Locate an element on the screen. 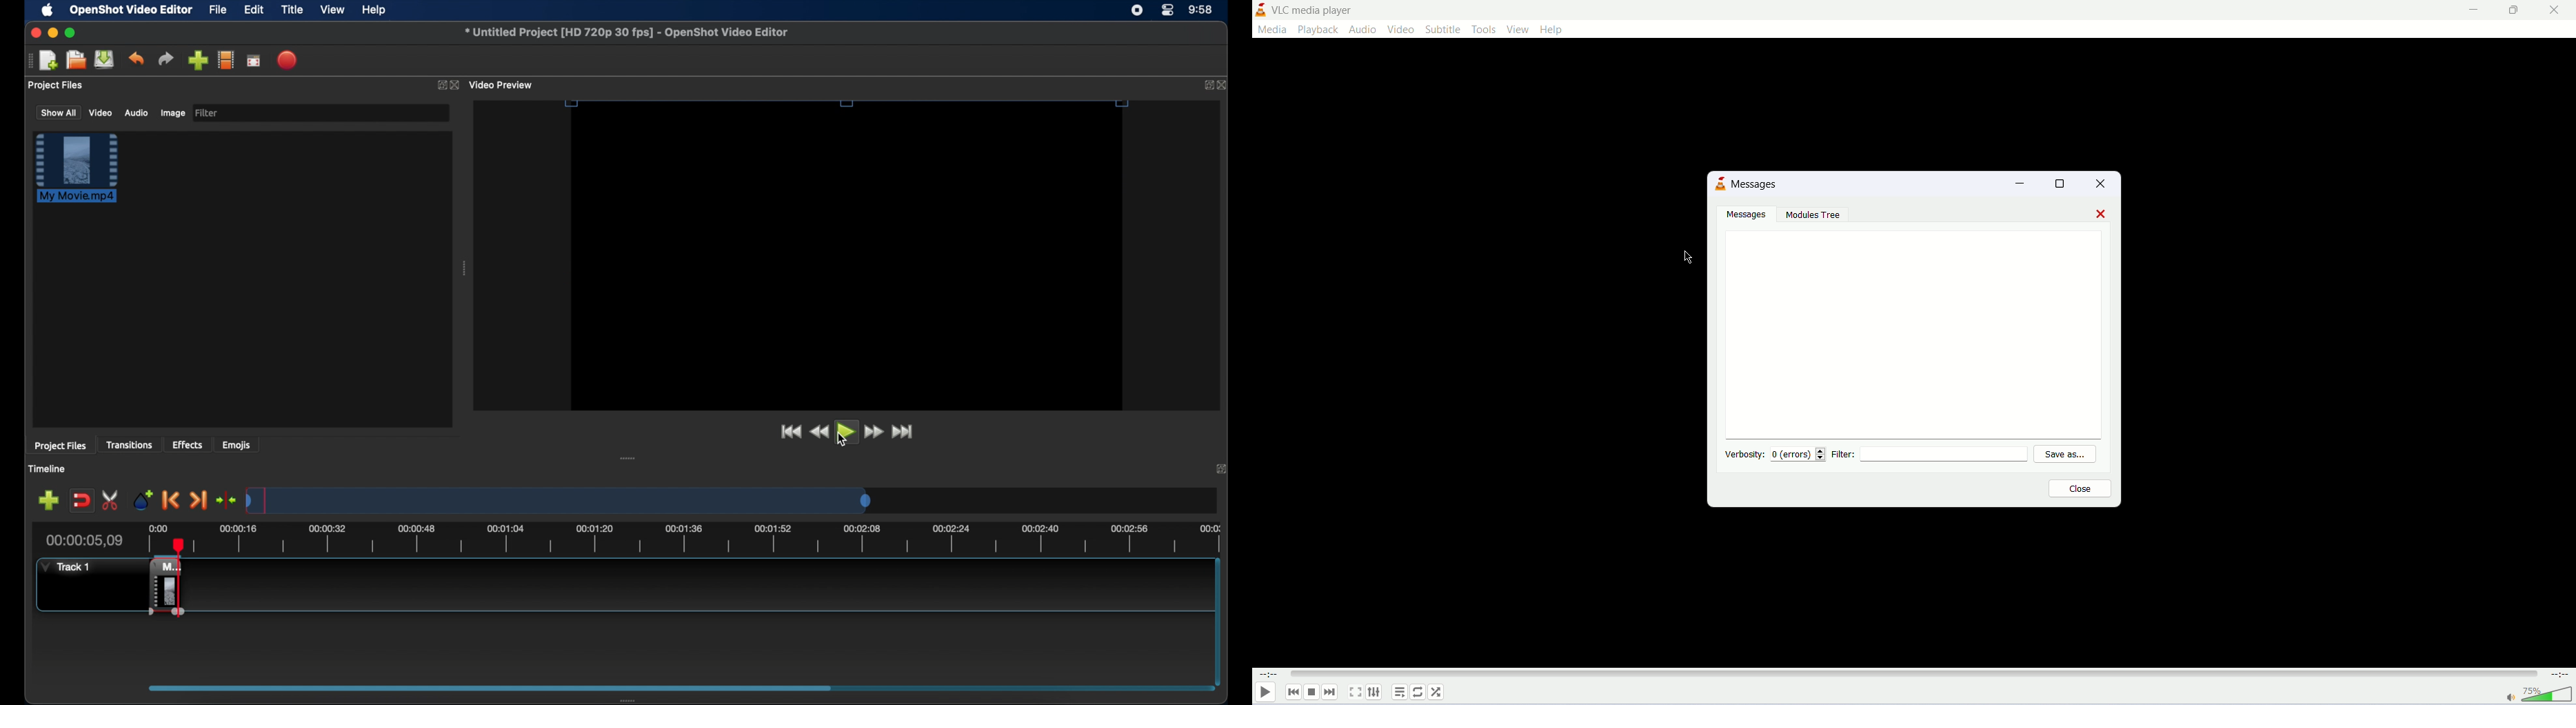 The image size is (2576, 728). full screen is located at coordinates (254, 60).